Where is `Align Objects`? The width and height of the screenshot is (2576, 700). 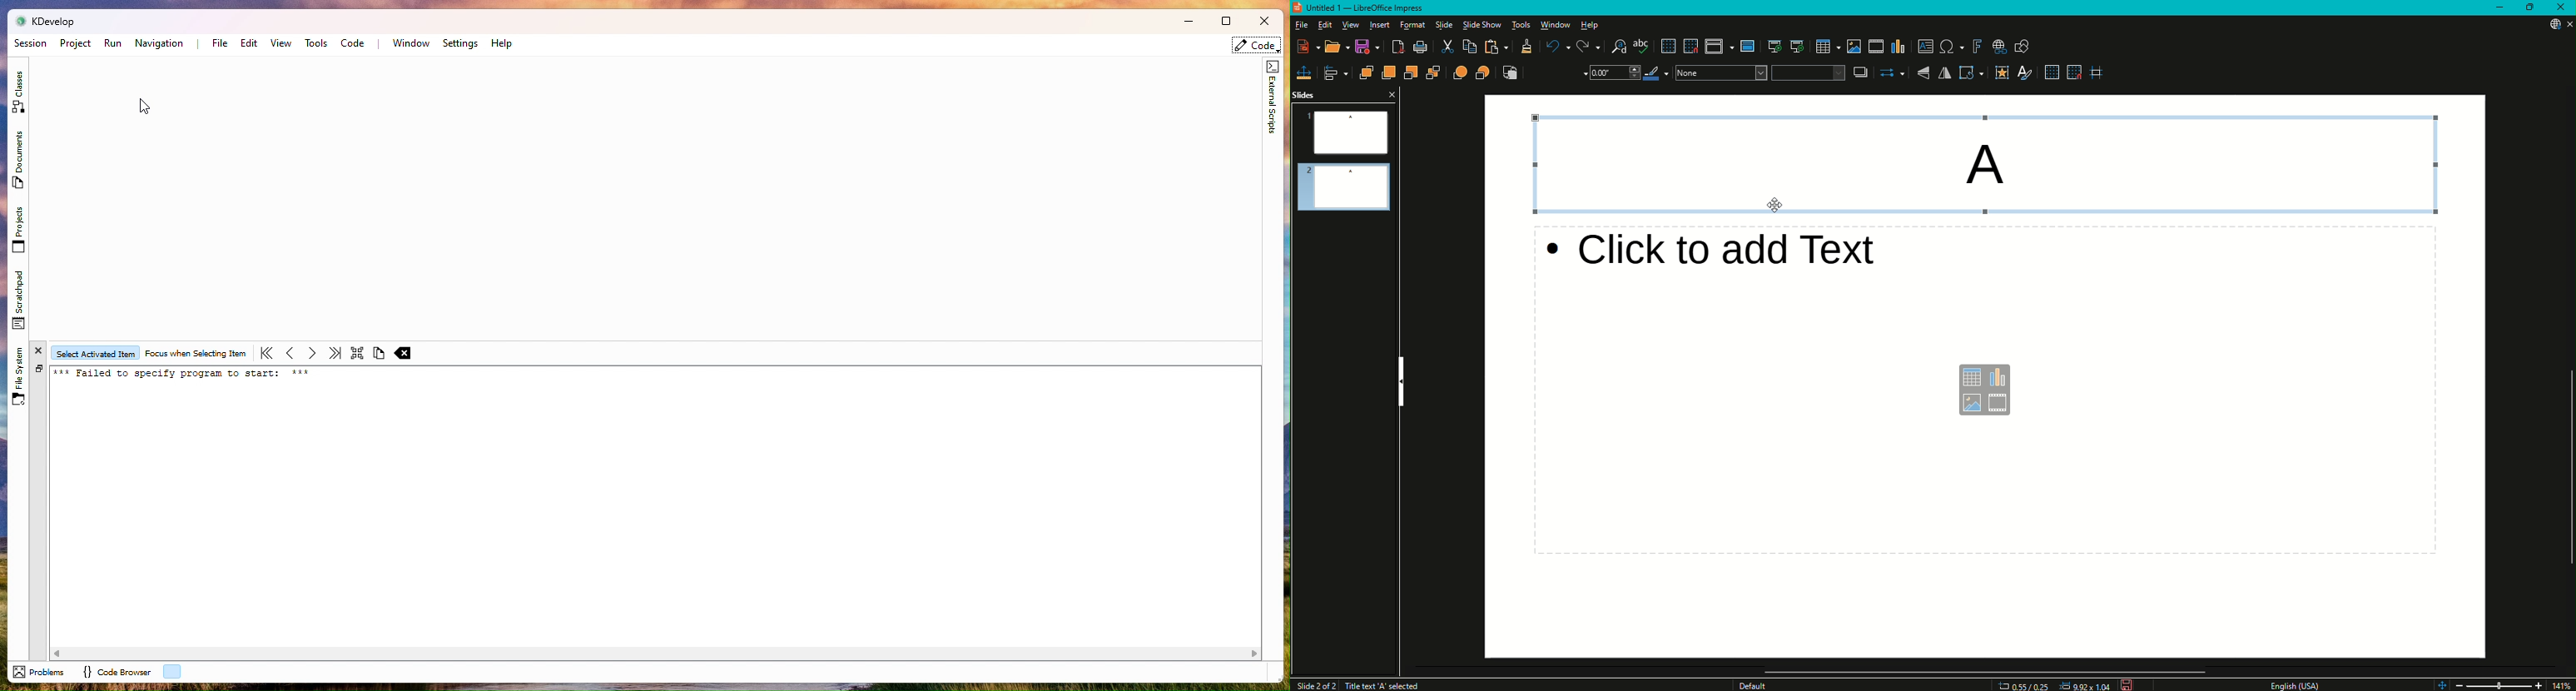 Align Objects is located at coordinates (1334, 72).